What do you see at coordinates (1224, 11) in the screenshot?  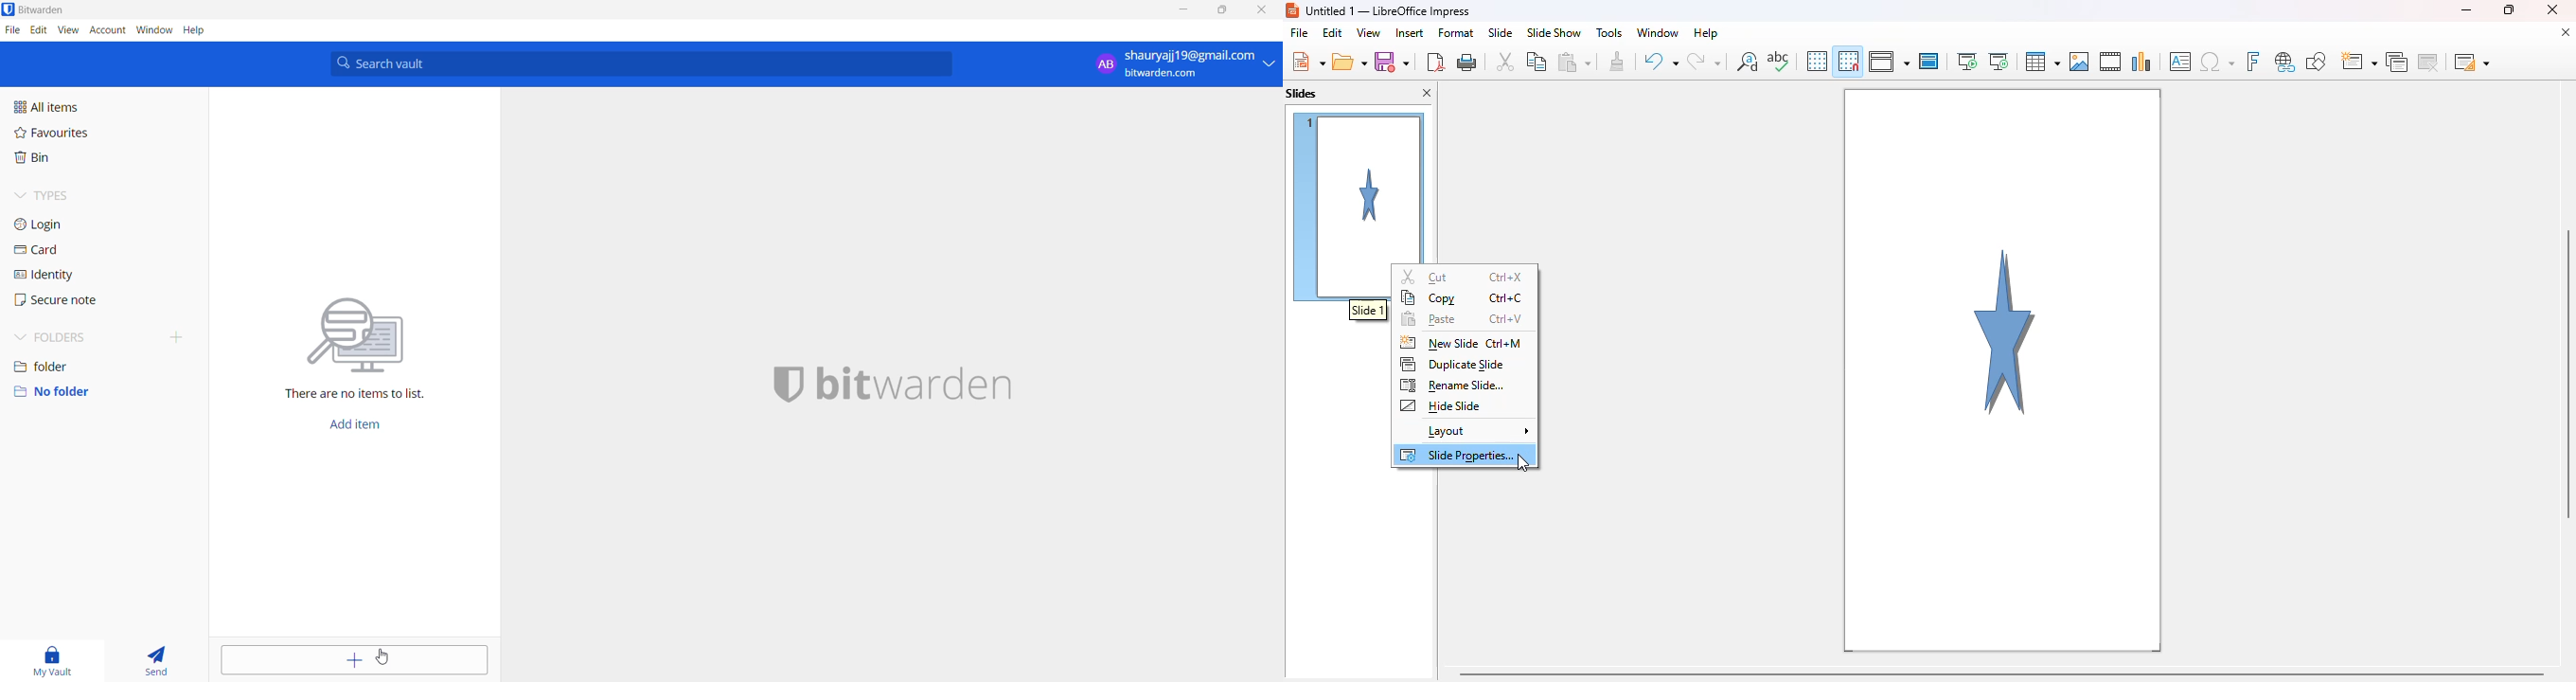 I see `maximize` at bounding box center [1224, 11].